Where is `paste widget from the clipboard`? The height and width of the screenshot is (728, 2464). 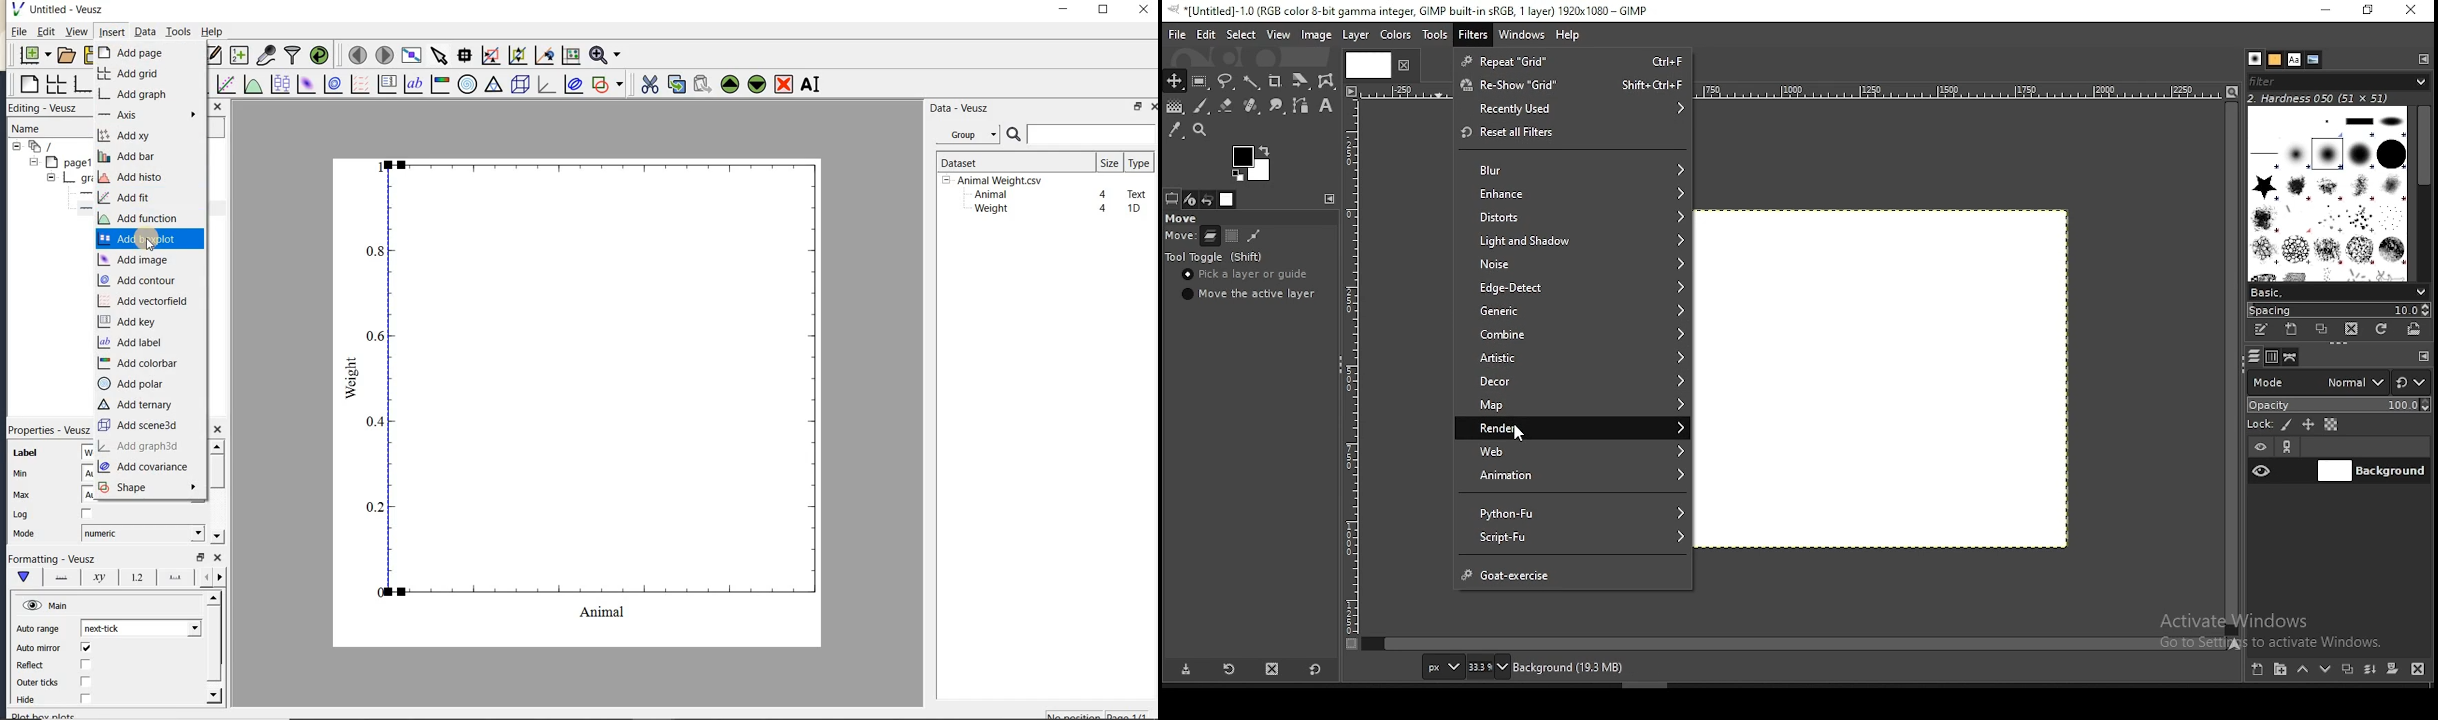 paste widget from the clipboard is located at coordinates (703, 86).